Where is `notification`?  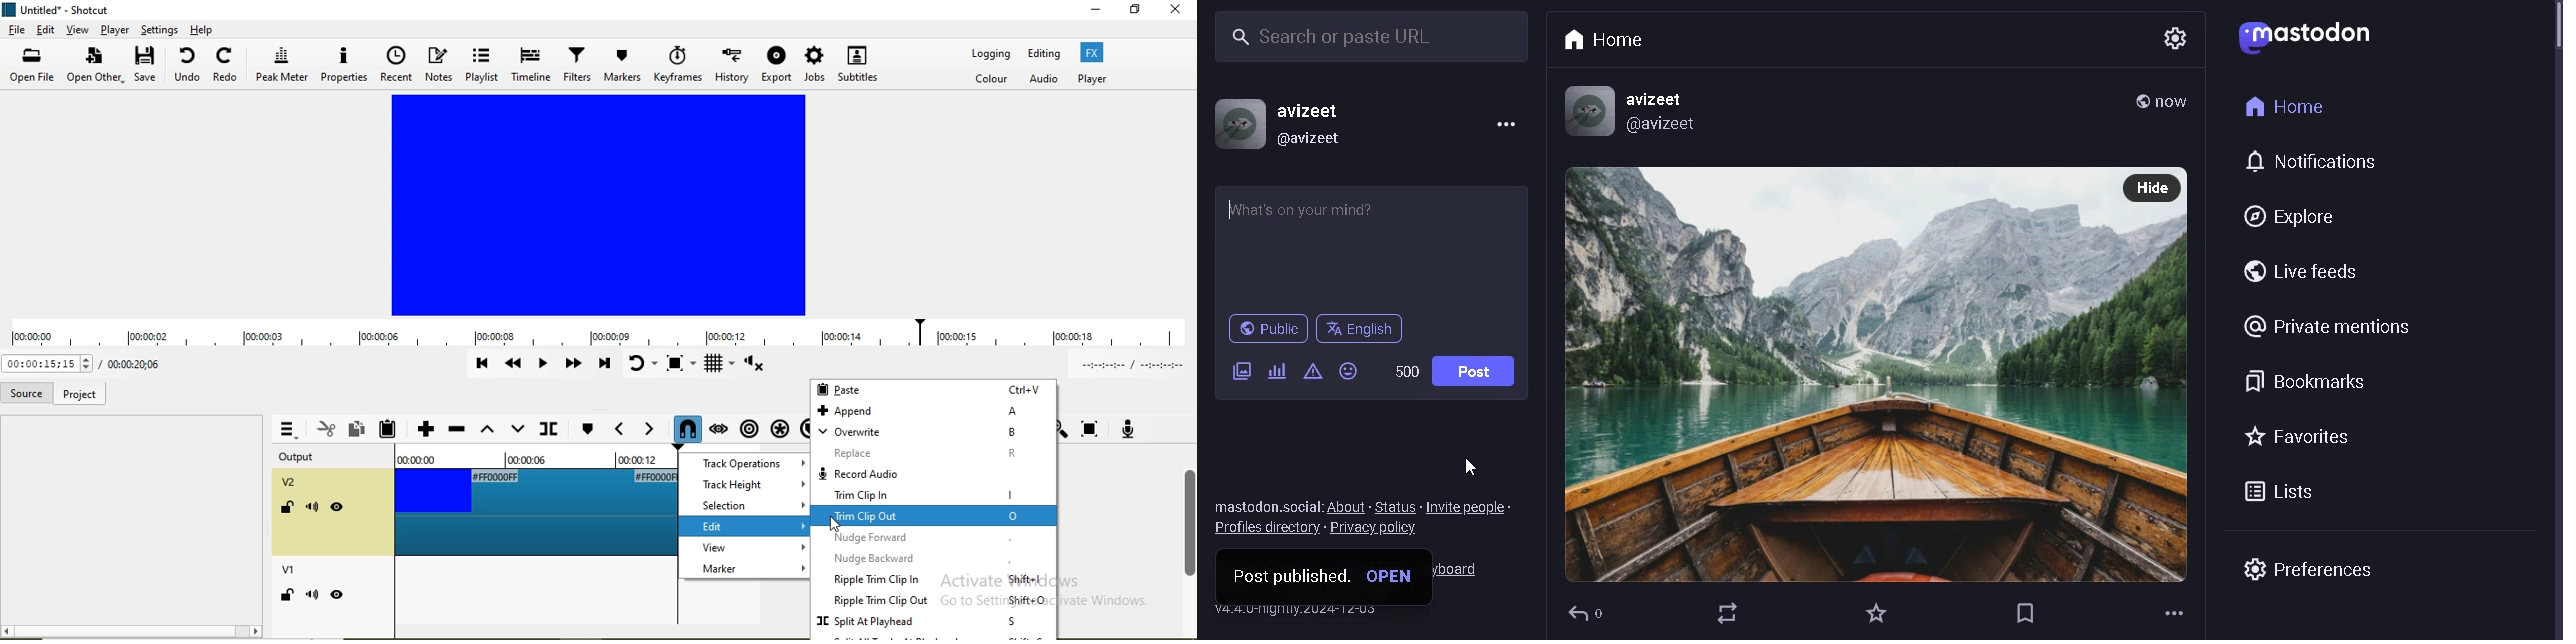 notification is located at coordinates (2316, 163).